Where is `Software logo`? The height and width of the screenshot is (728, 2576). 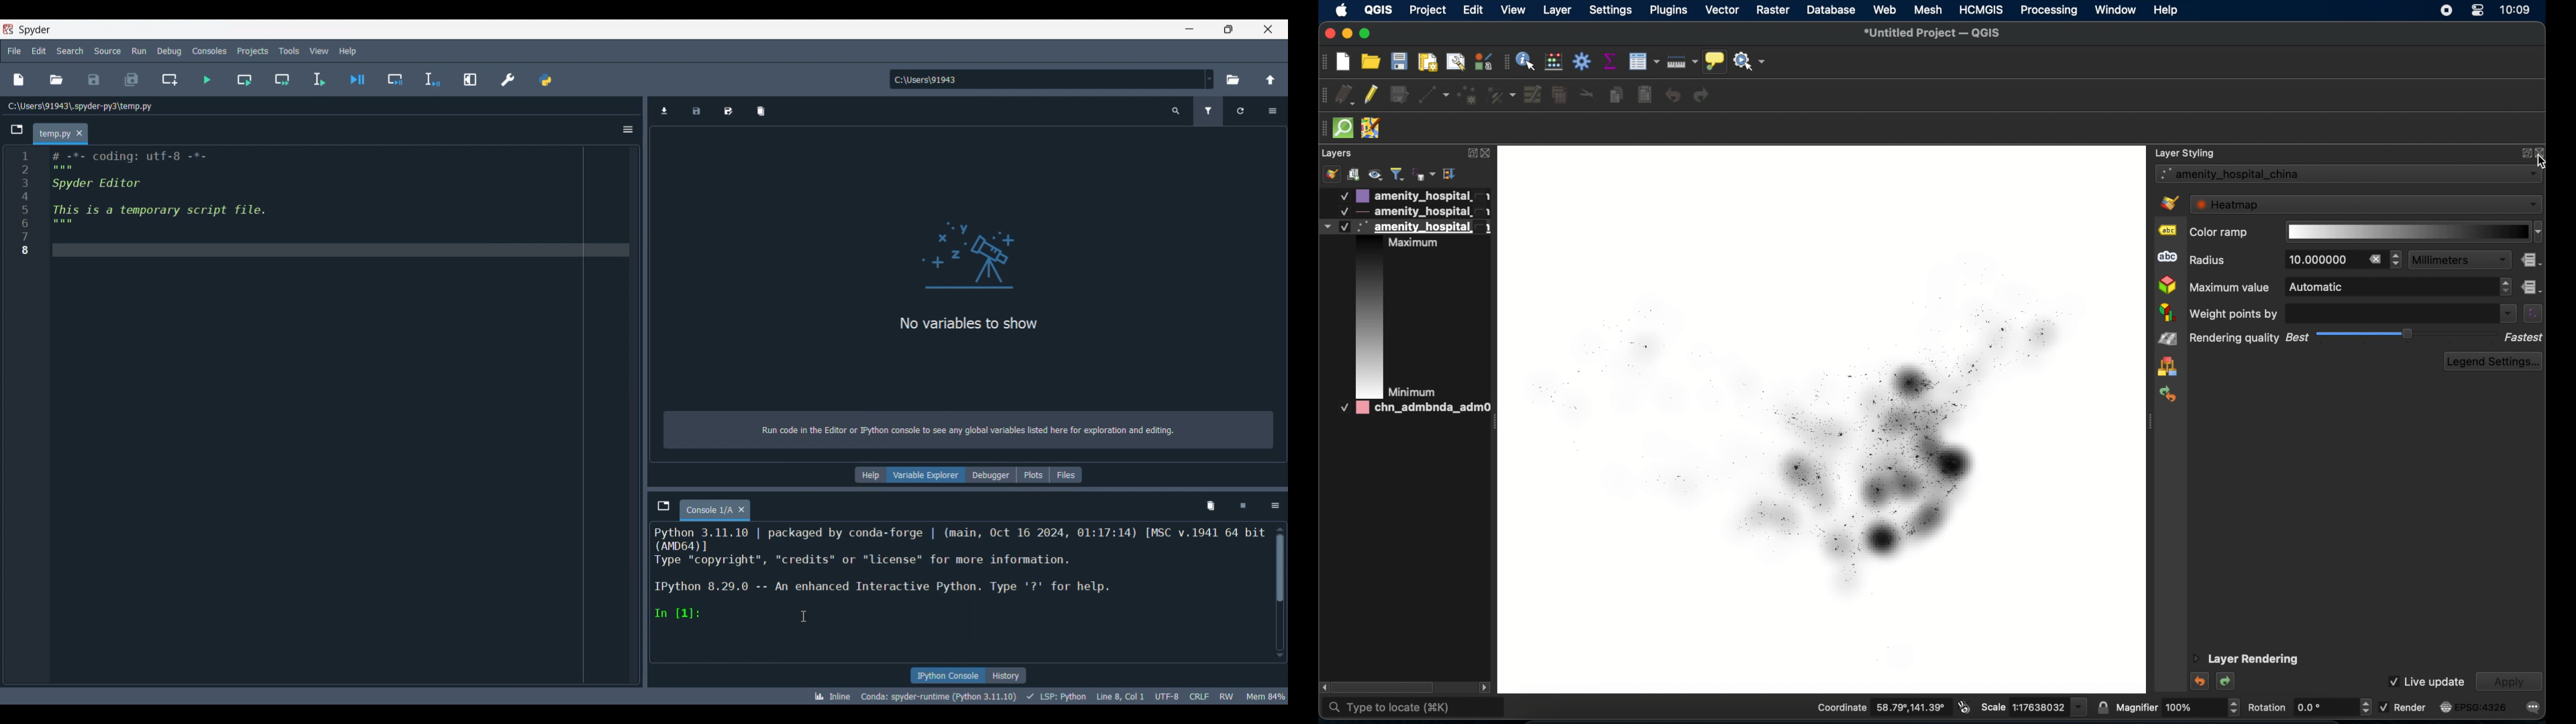 Software logo is located at coordinates (8, 29).